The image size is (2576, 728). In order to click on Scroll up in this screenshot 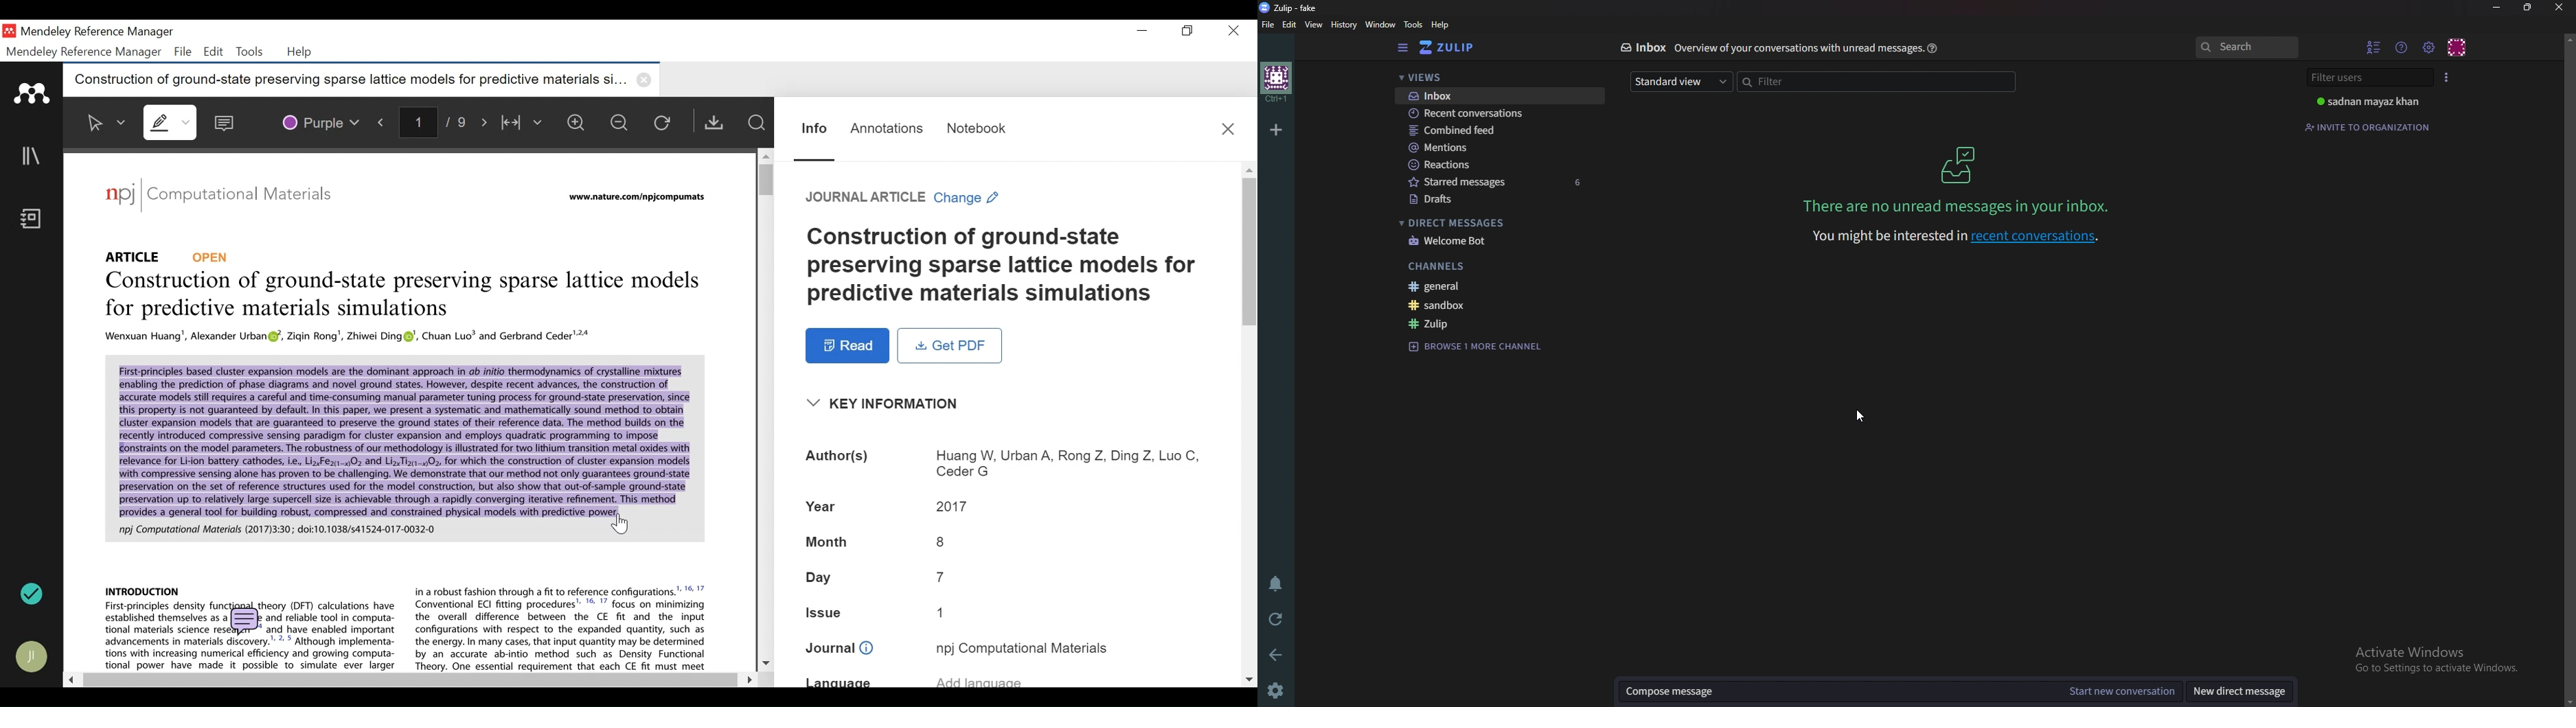, I will do `click(1249, 170)`.